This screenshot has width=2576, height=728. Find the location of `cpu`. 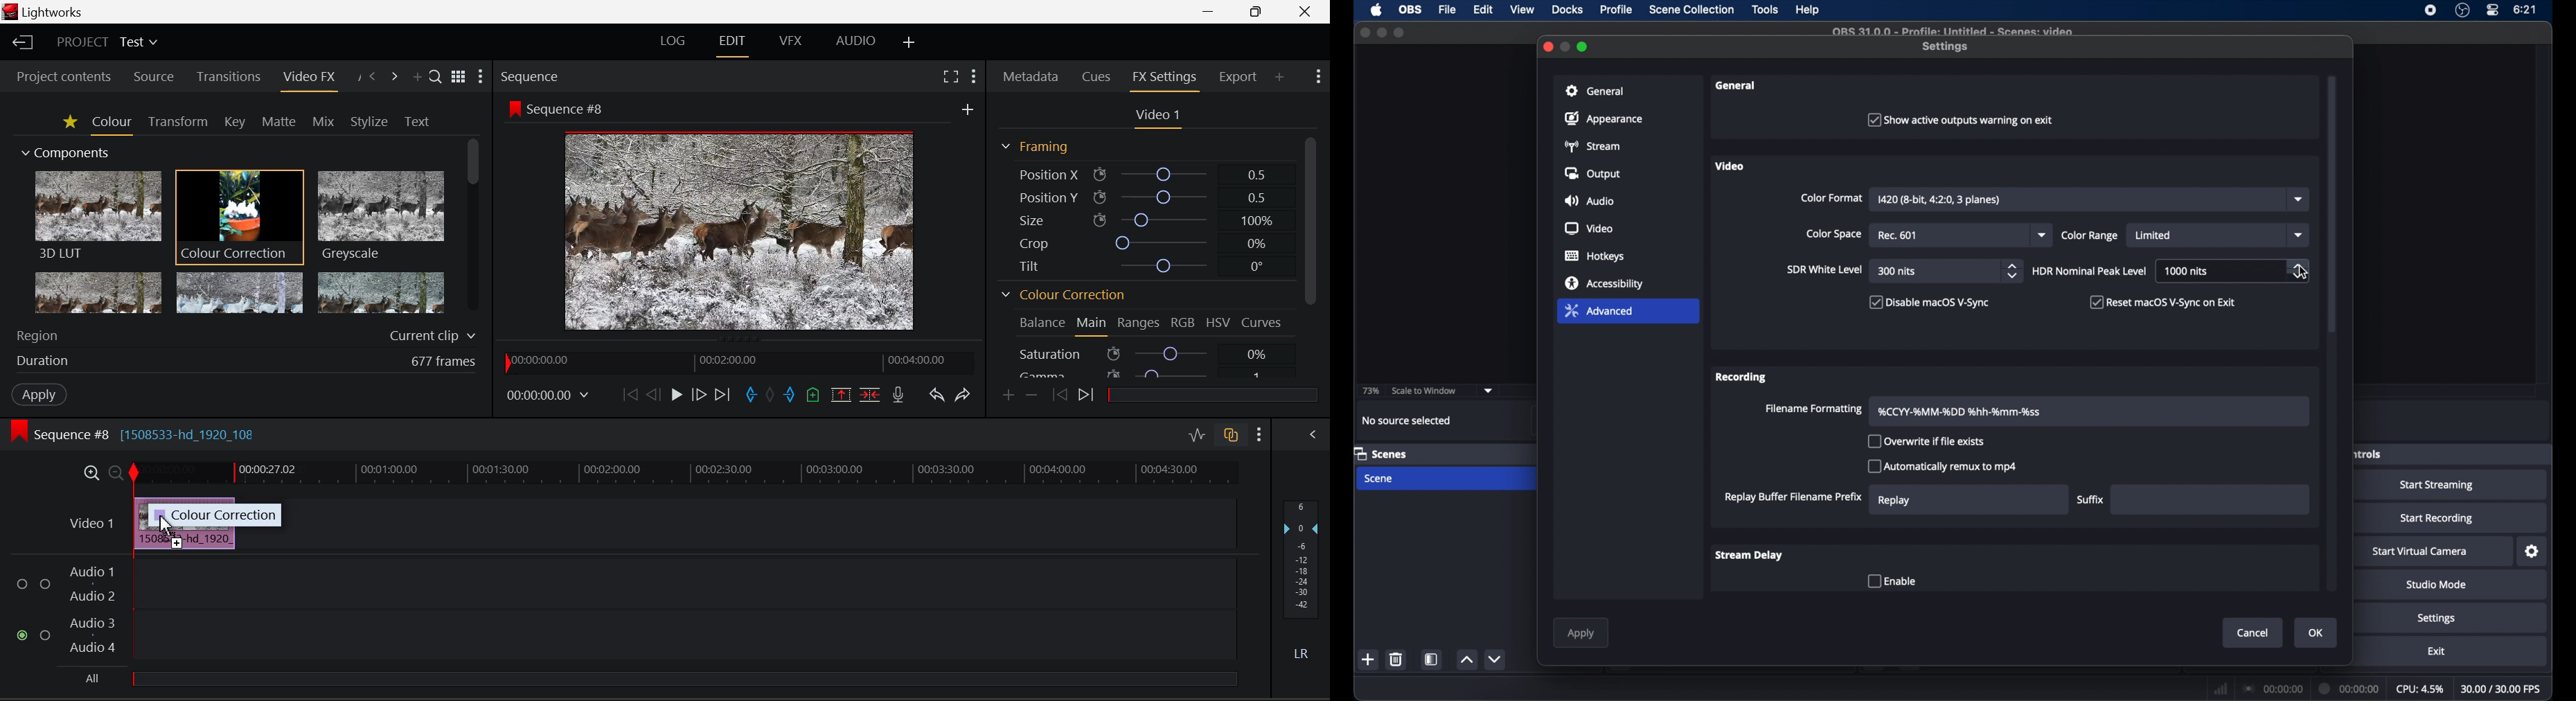

cpu is located at coordinates (2421, 689).